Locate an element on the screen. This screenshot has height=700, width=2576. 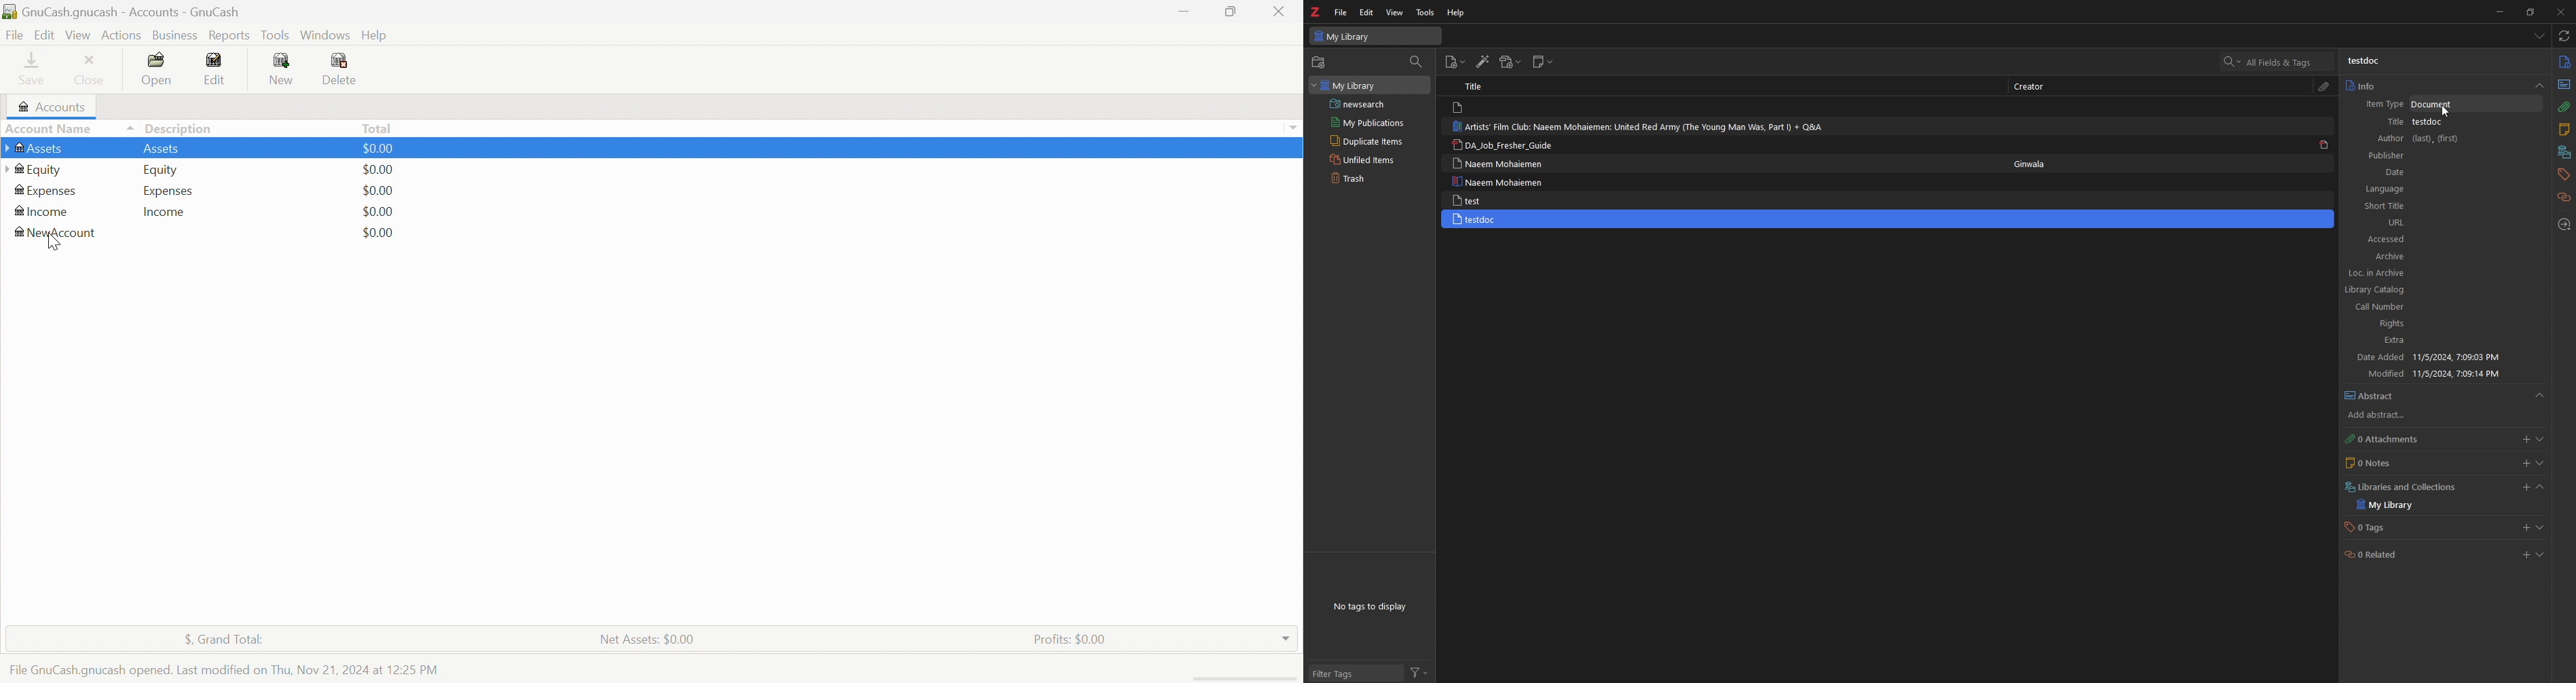
testdoc is located at coordinates (2462, 123).